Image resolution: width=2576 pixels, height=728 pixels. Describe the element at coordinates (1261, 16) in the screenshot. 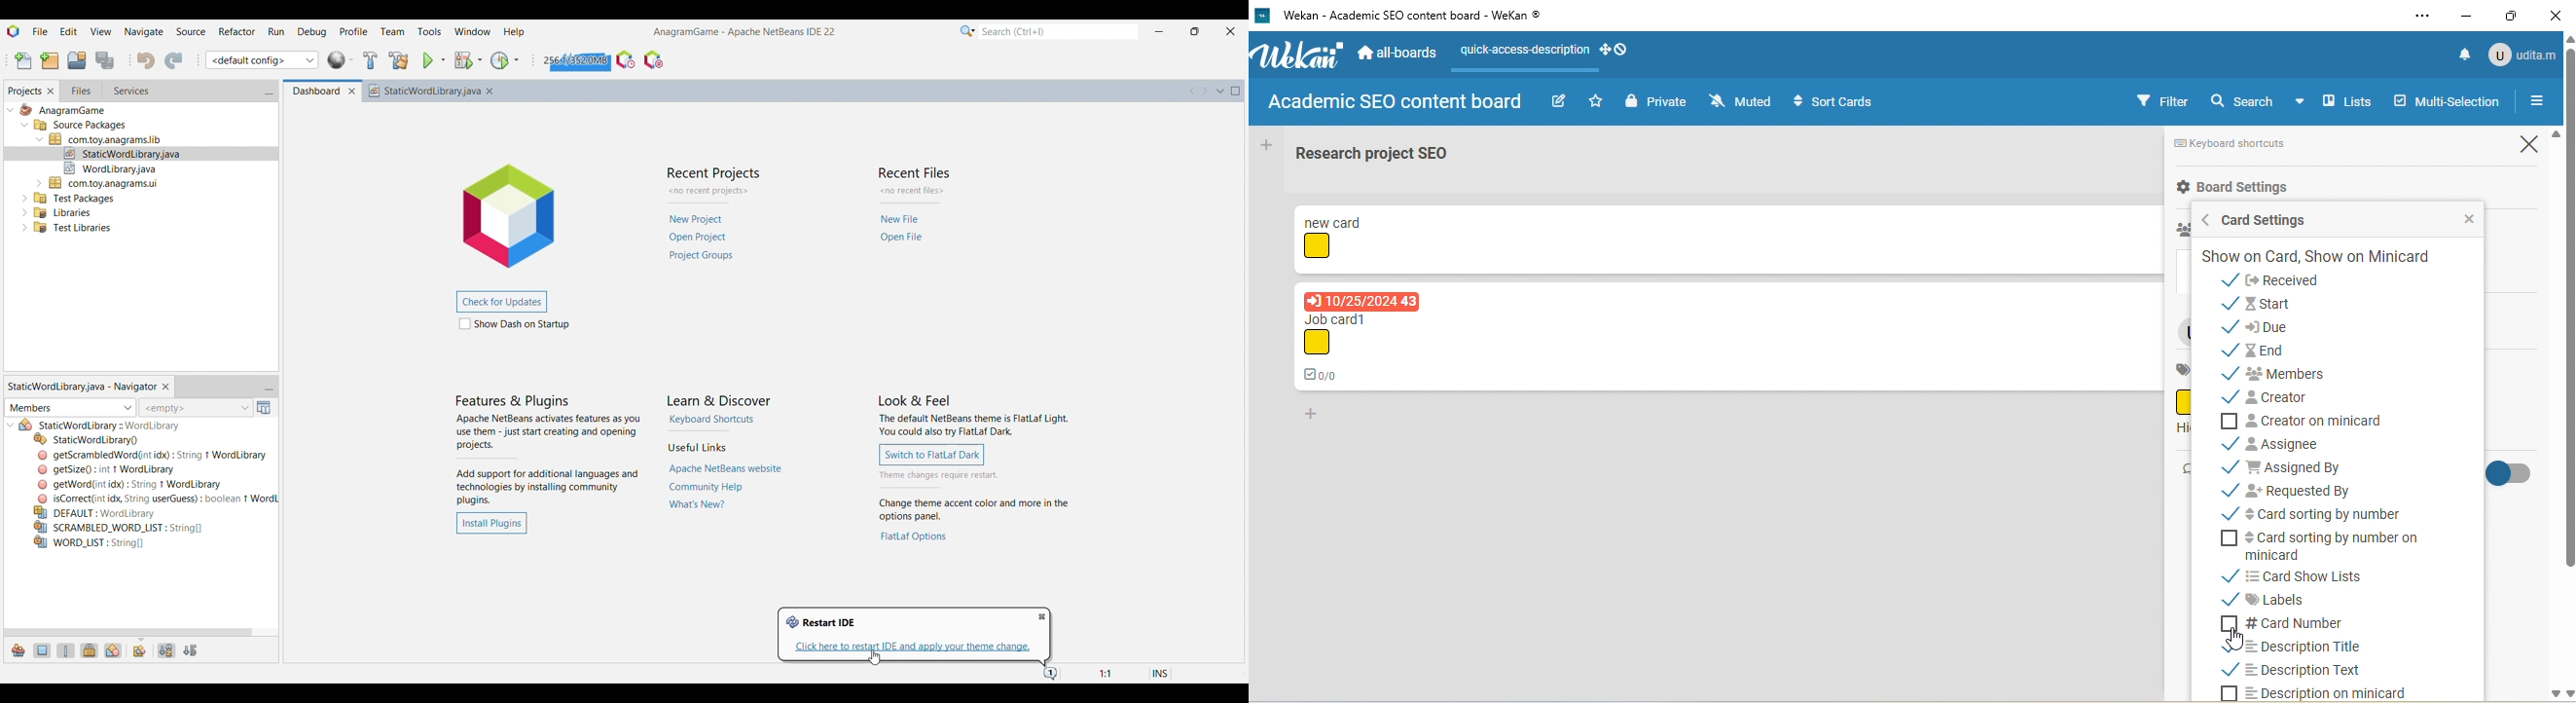

I see `logo` at that location.